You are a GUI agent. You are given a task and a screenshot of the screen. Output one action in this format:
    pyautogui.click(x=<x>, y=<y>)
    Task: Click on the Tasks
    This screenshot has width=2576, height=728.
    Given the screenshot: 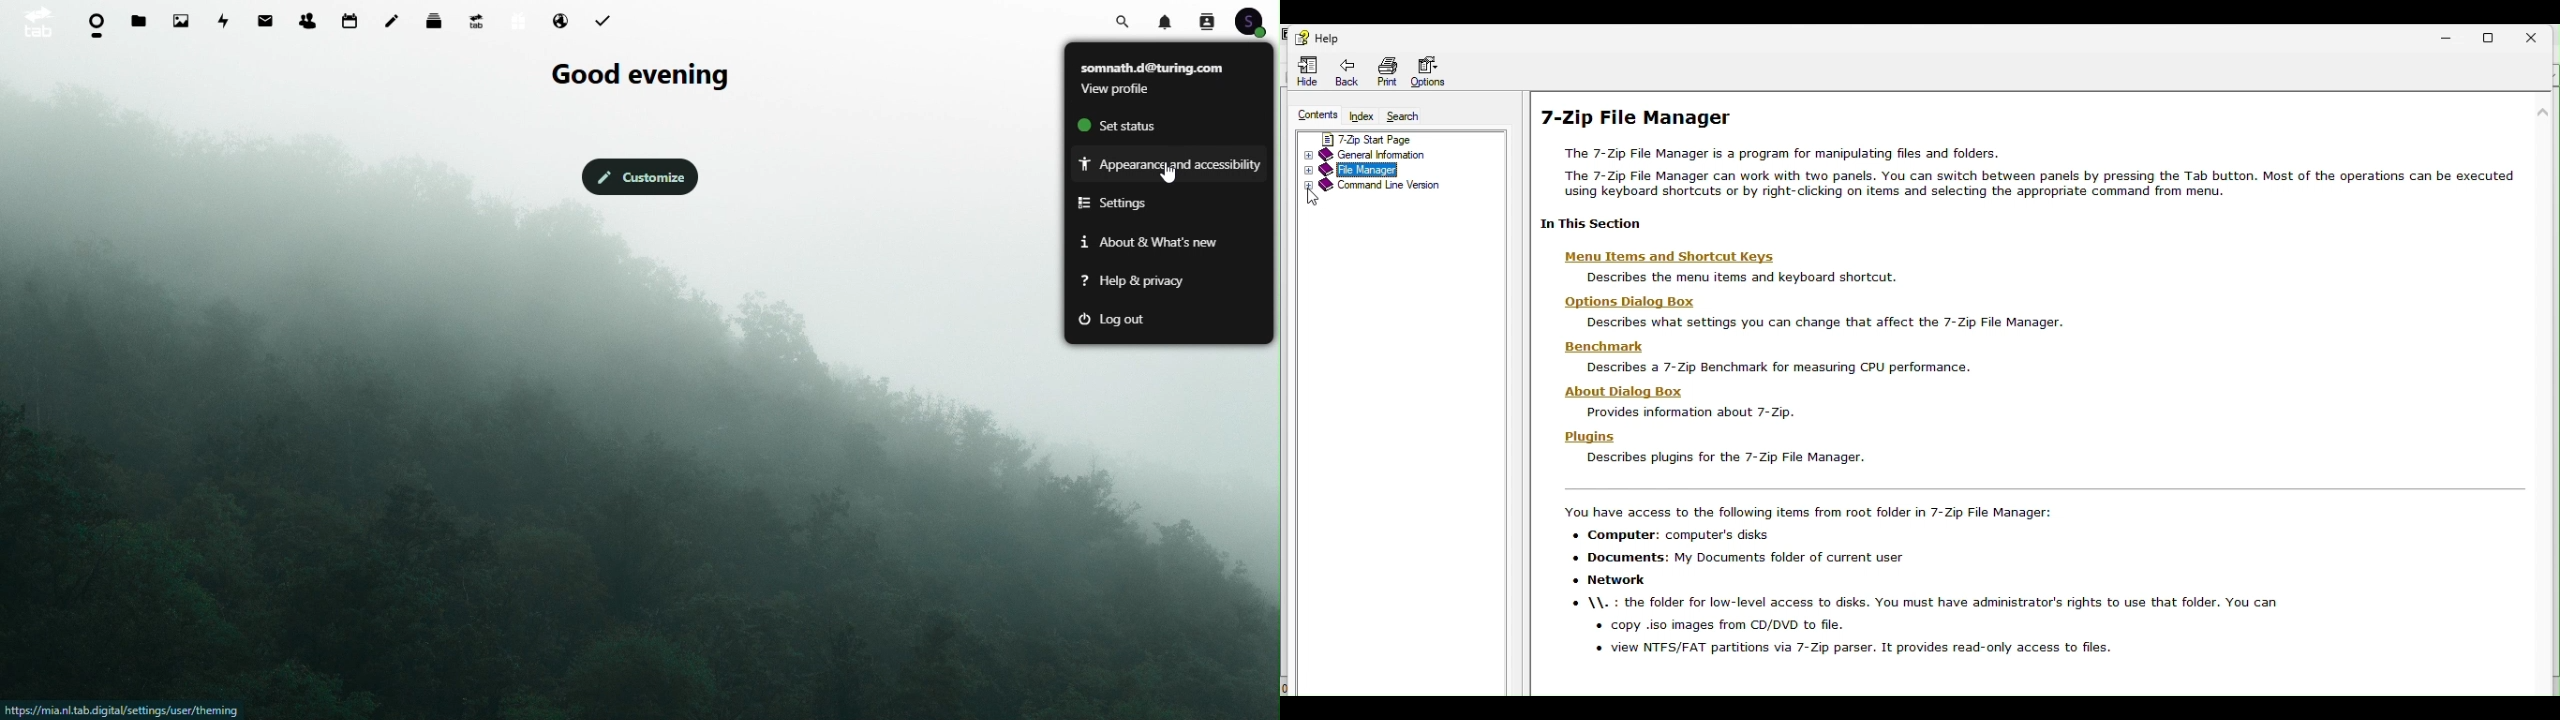 What is the action you would take?
    pyautogui.click(x=606, y=19)
    